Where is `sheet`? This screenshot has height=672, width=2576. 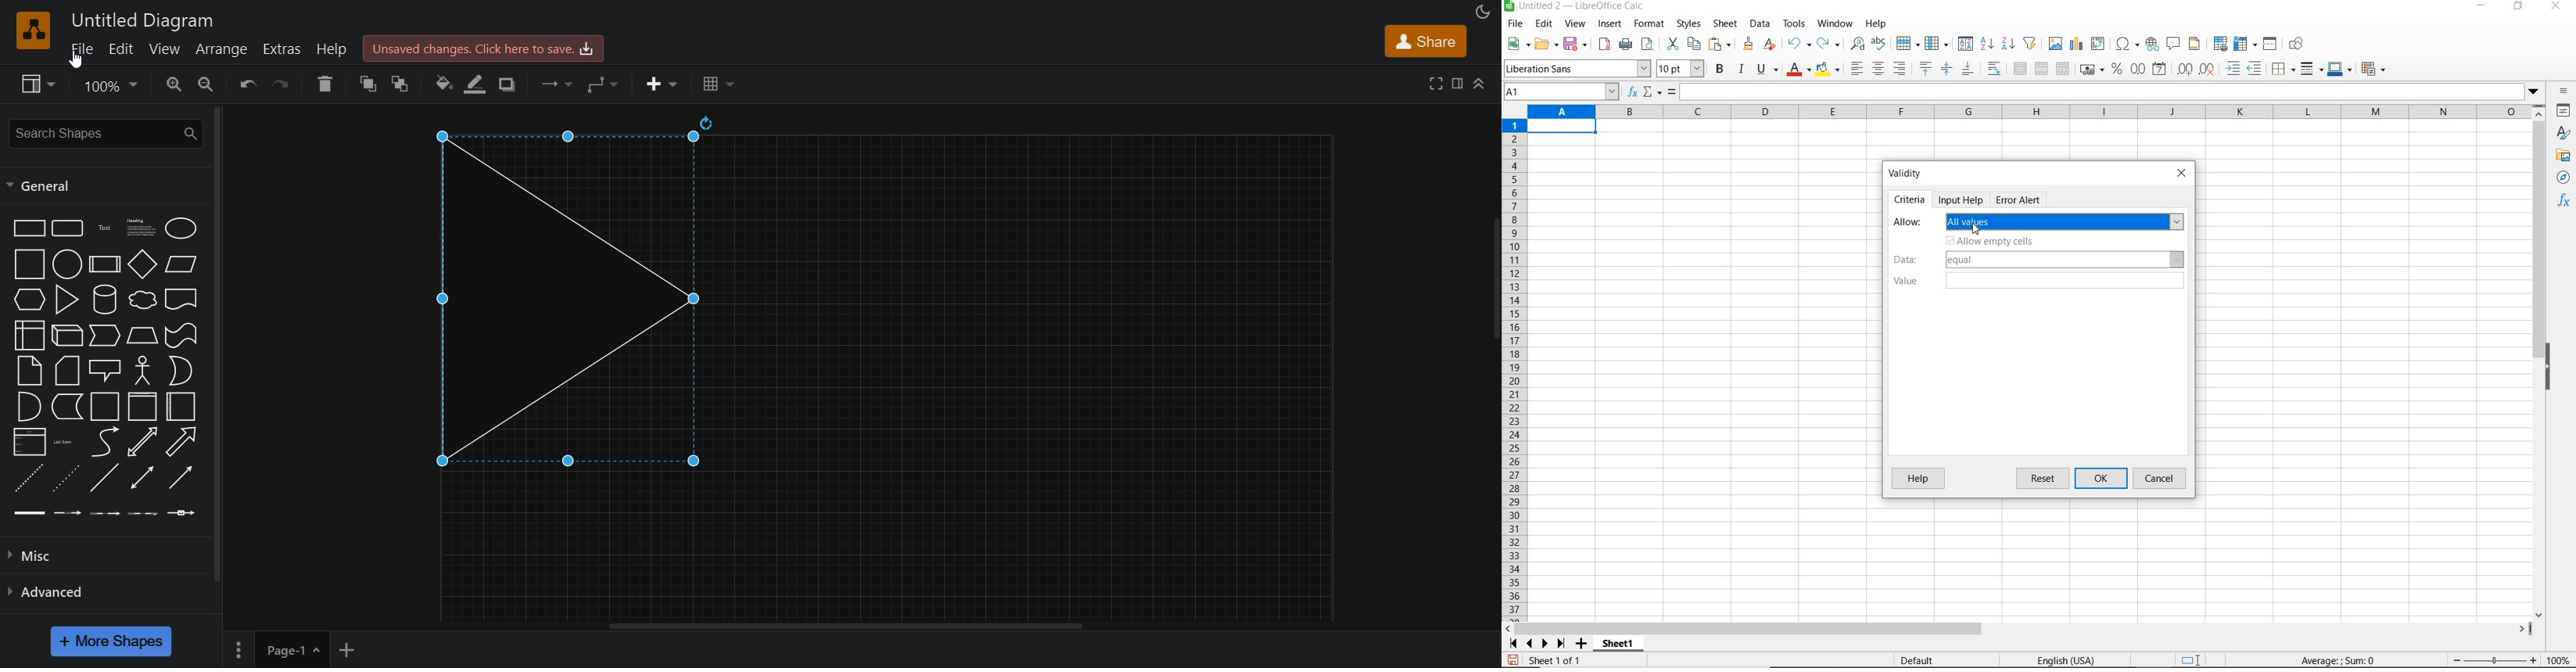
sheet is located at coordinates (1726, 25).